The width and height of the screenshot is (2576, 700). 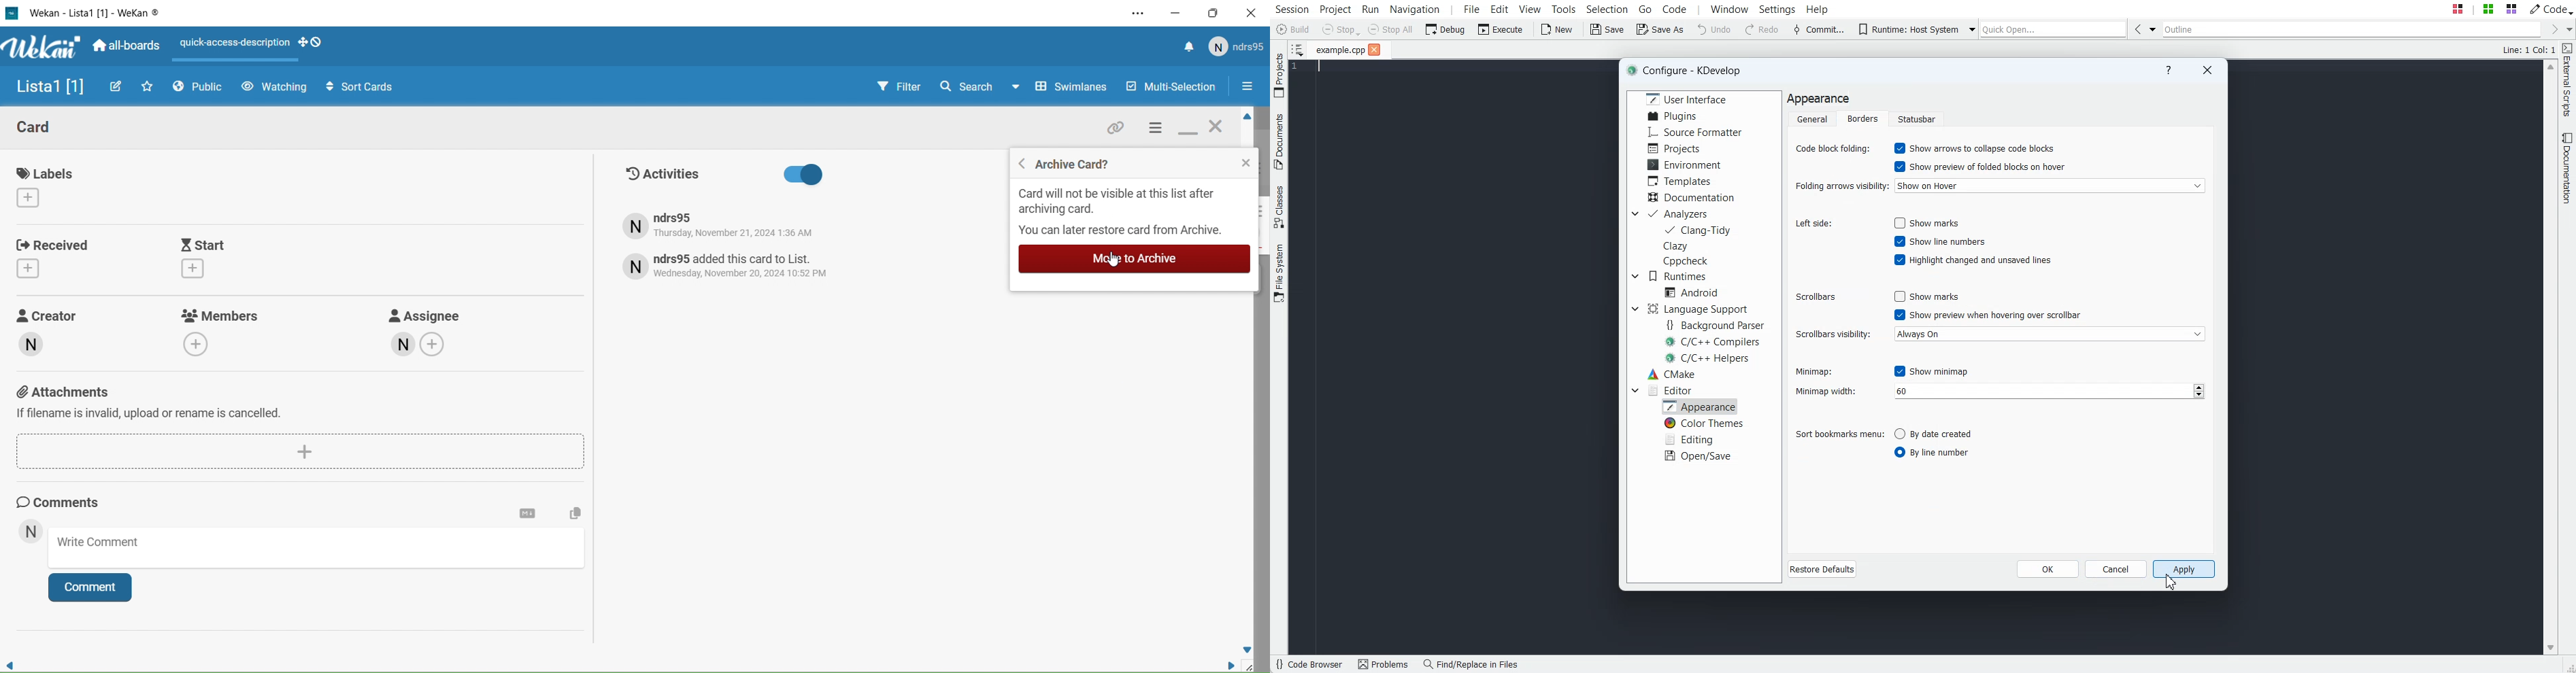 What do you see at coordinates (774, 178) in the screenshot?
I see `Activities` at bounding box center [774, 178].